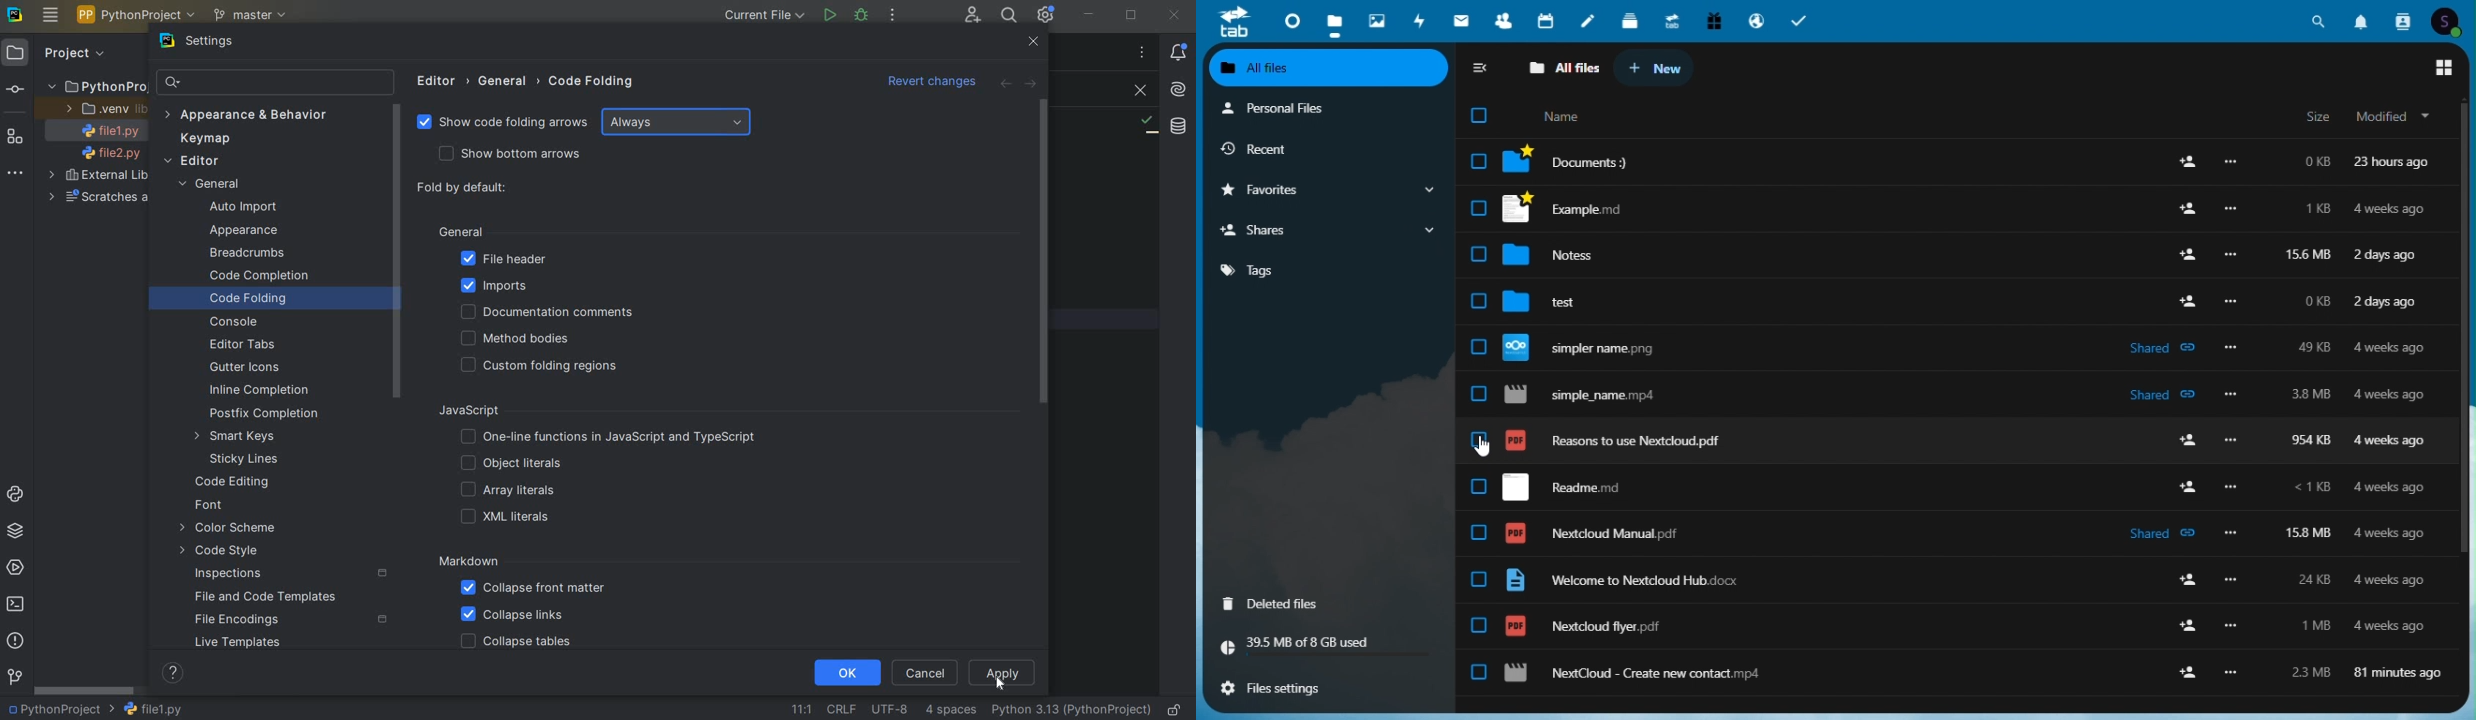  I want to click on  add user add user, so click(2184, 487).